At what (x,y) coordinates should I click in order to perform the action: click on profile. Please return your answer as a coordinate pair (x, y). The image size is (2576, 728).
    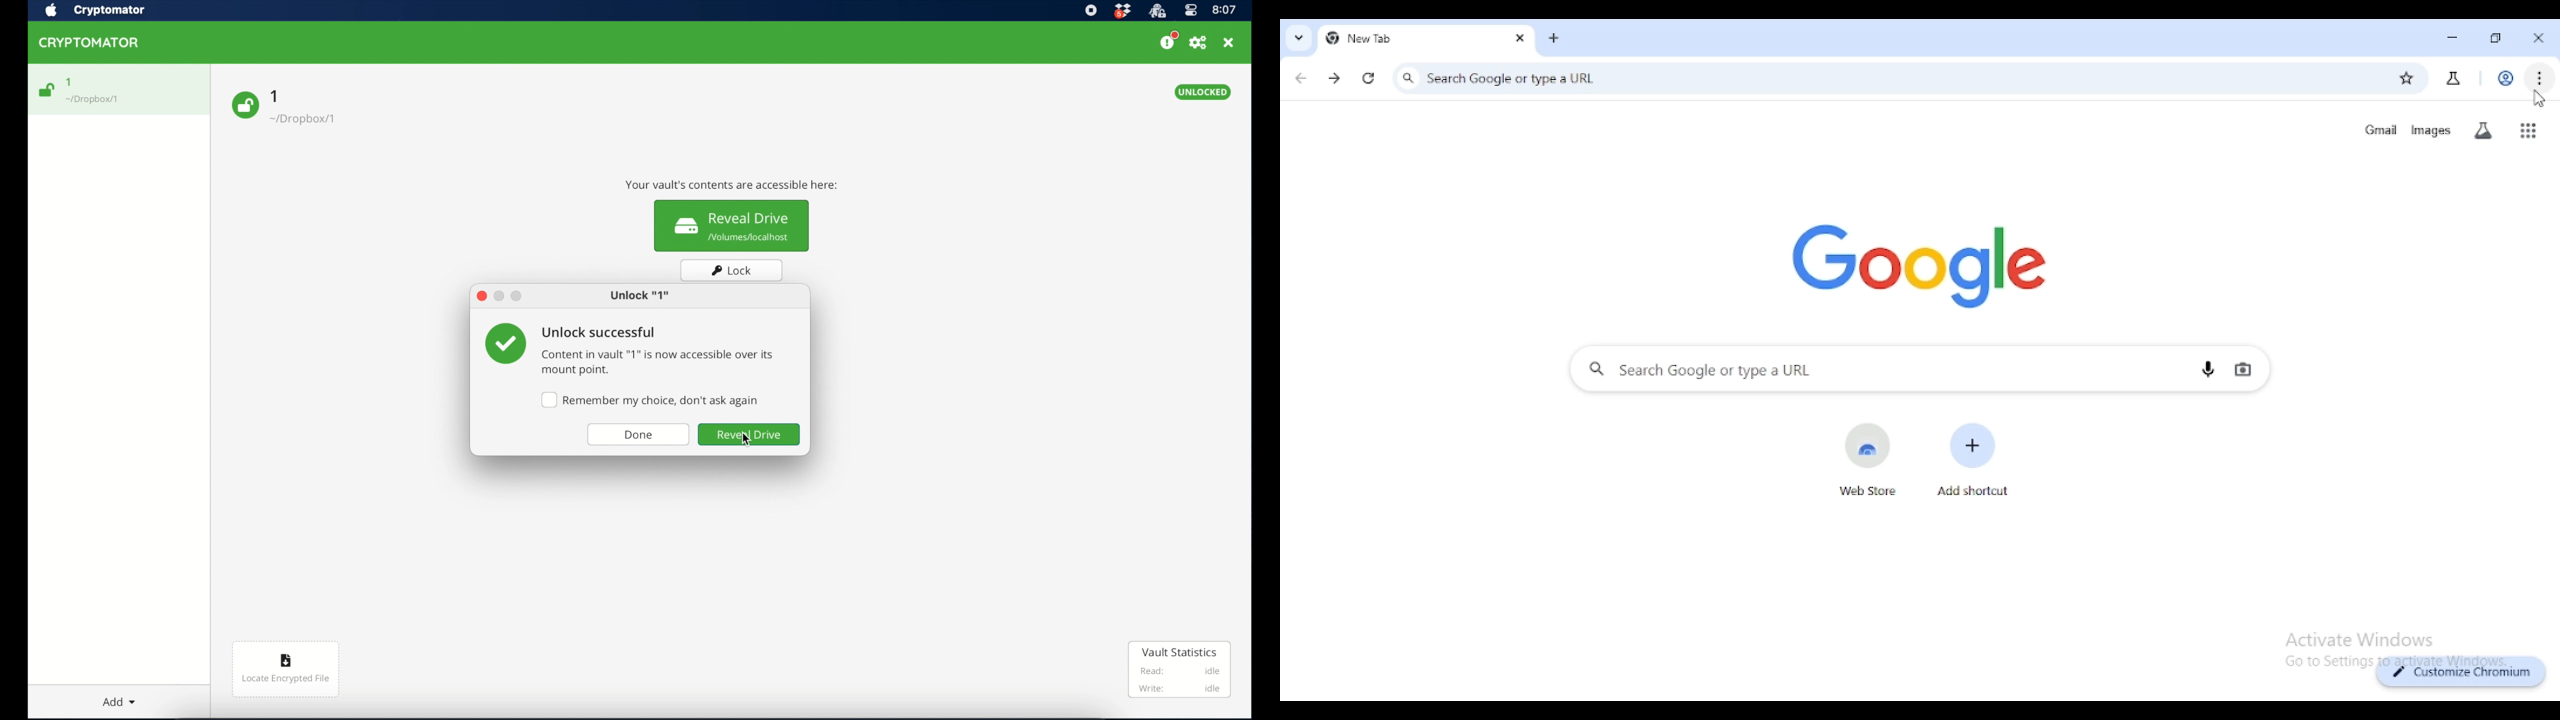
    Looking at the image, I should click on (2505, 78).